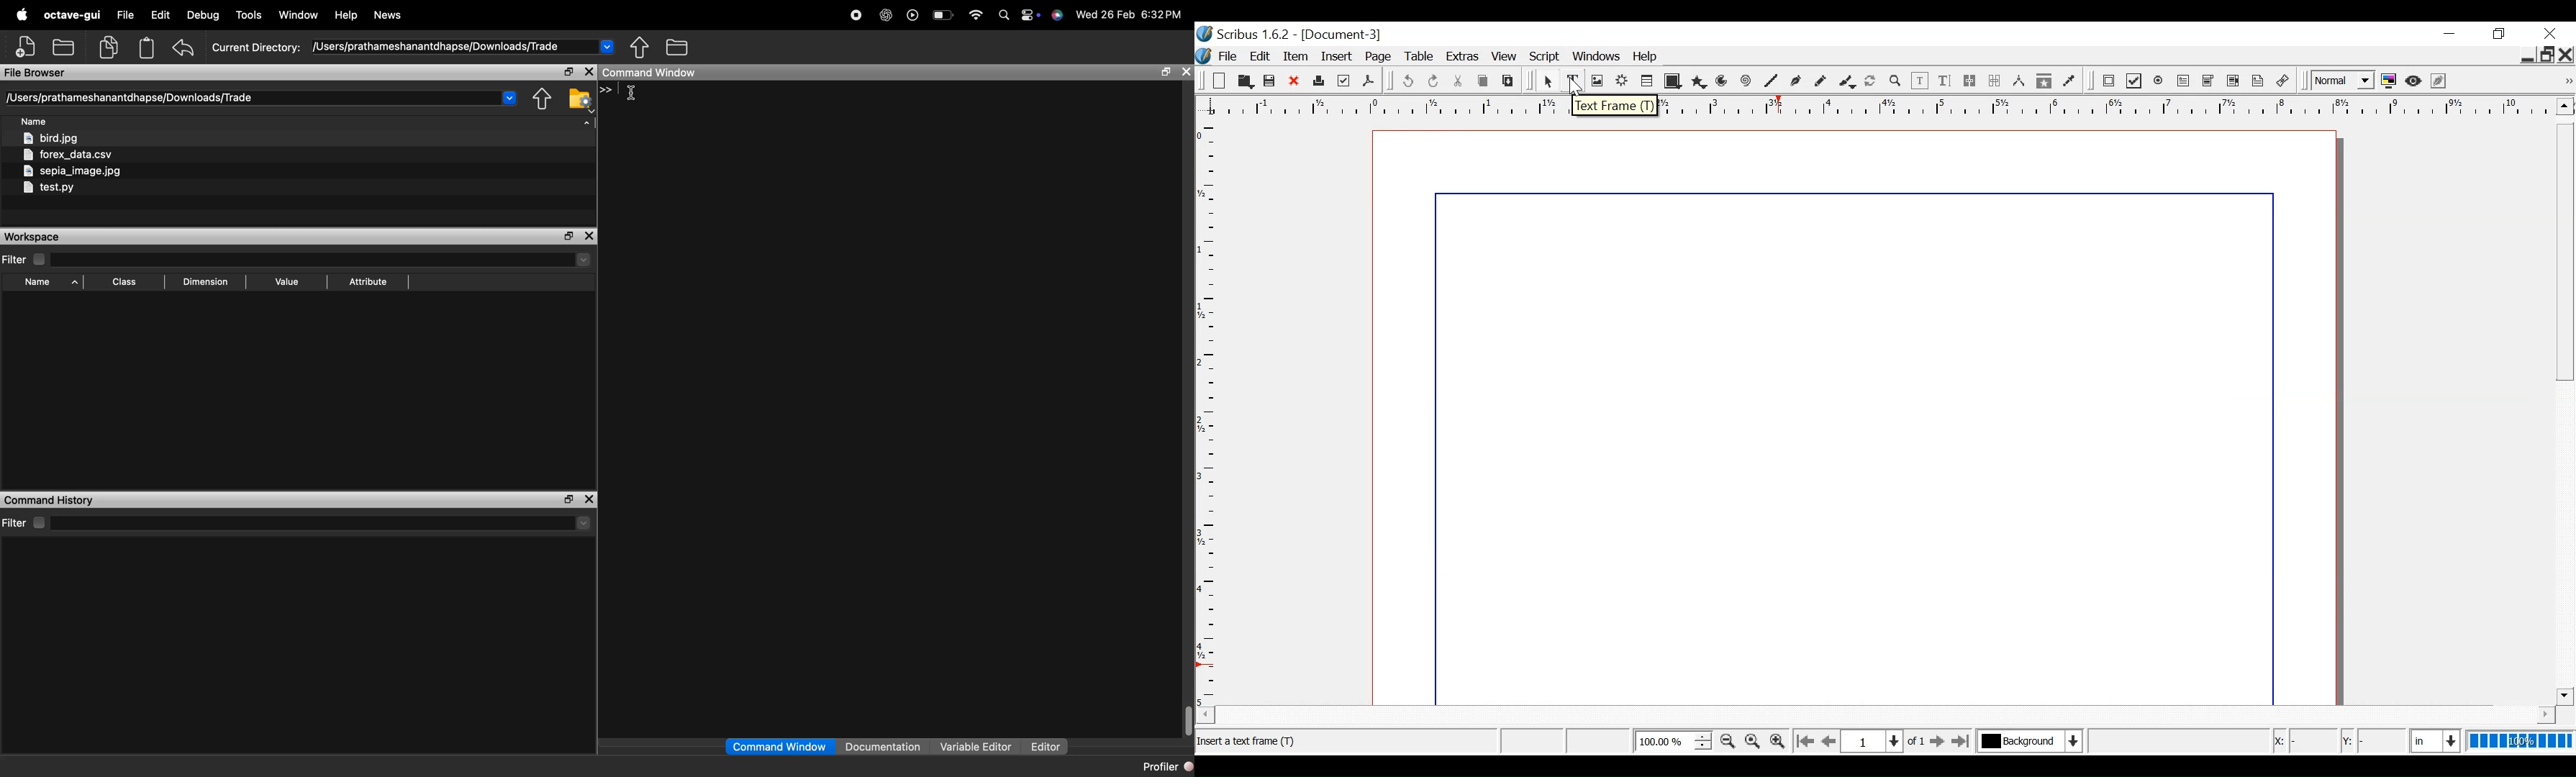  I want to click on PDF Text Field, so click(2184, 81).